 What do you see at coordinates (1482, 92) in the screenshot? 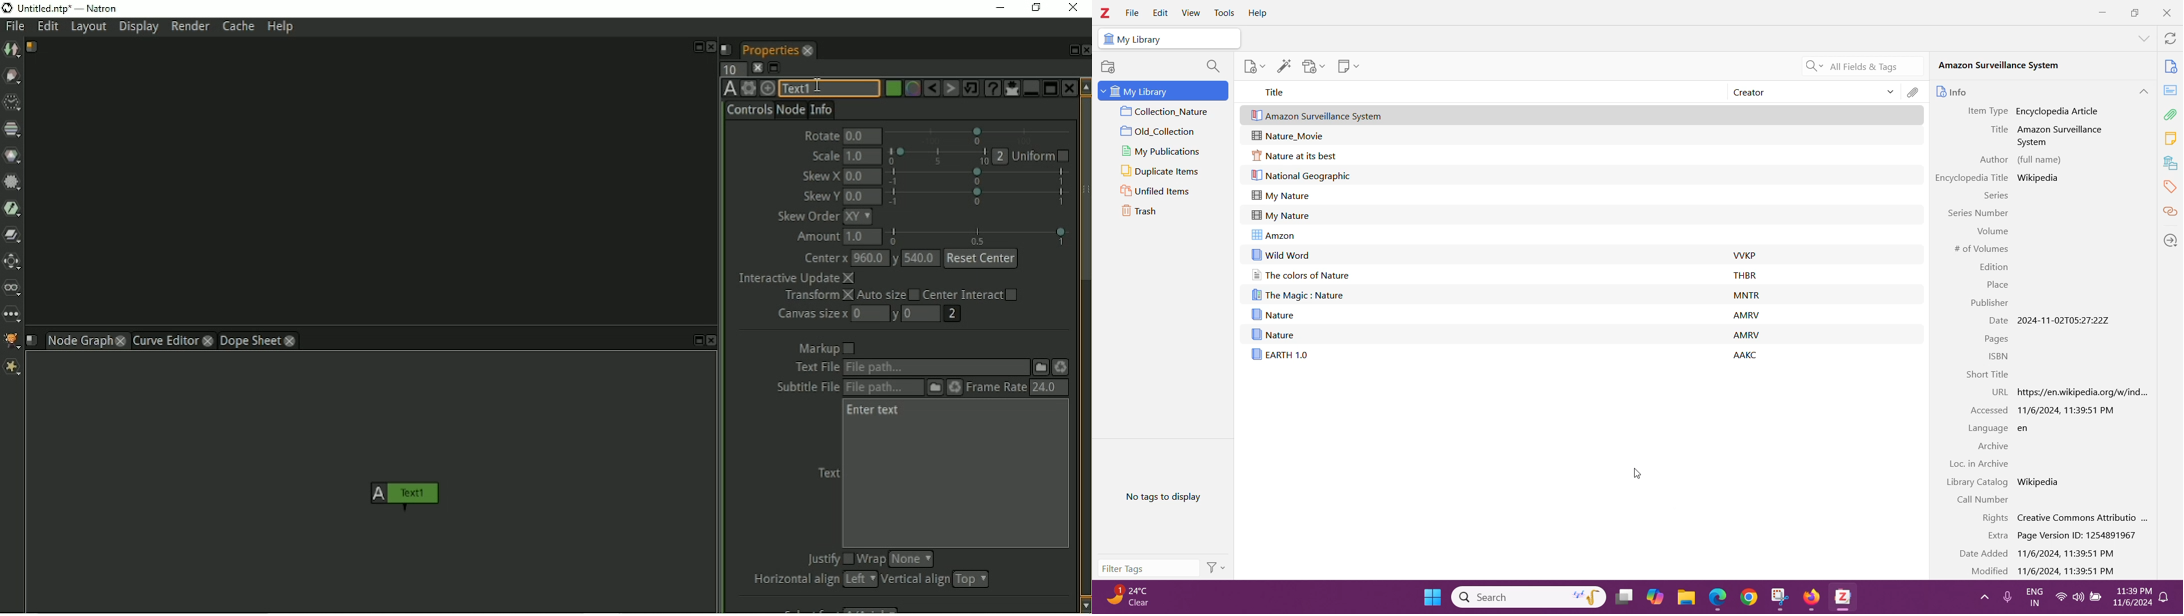
I see `Title` at bounding box center [1482, 92].